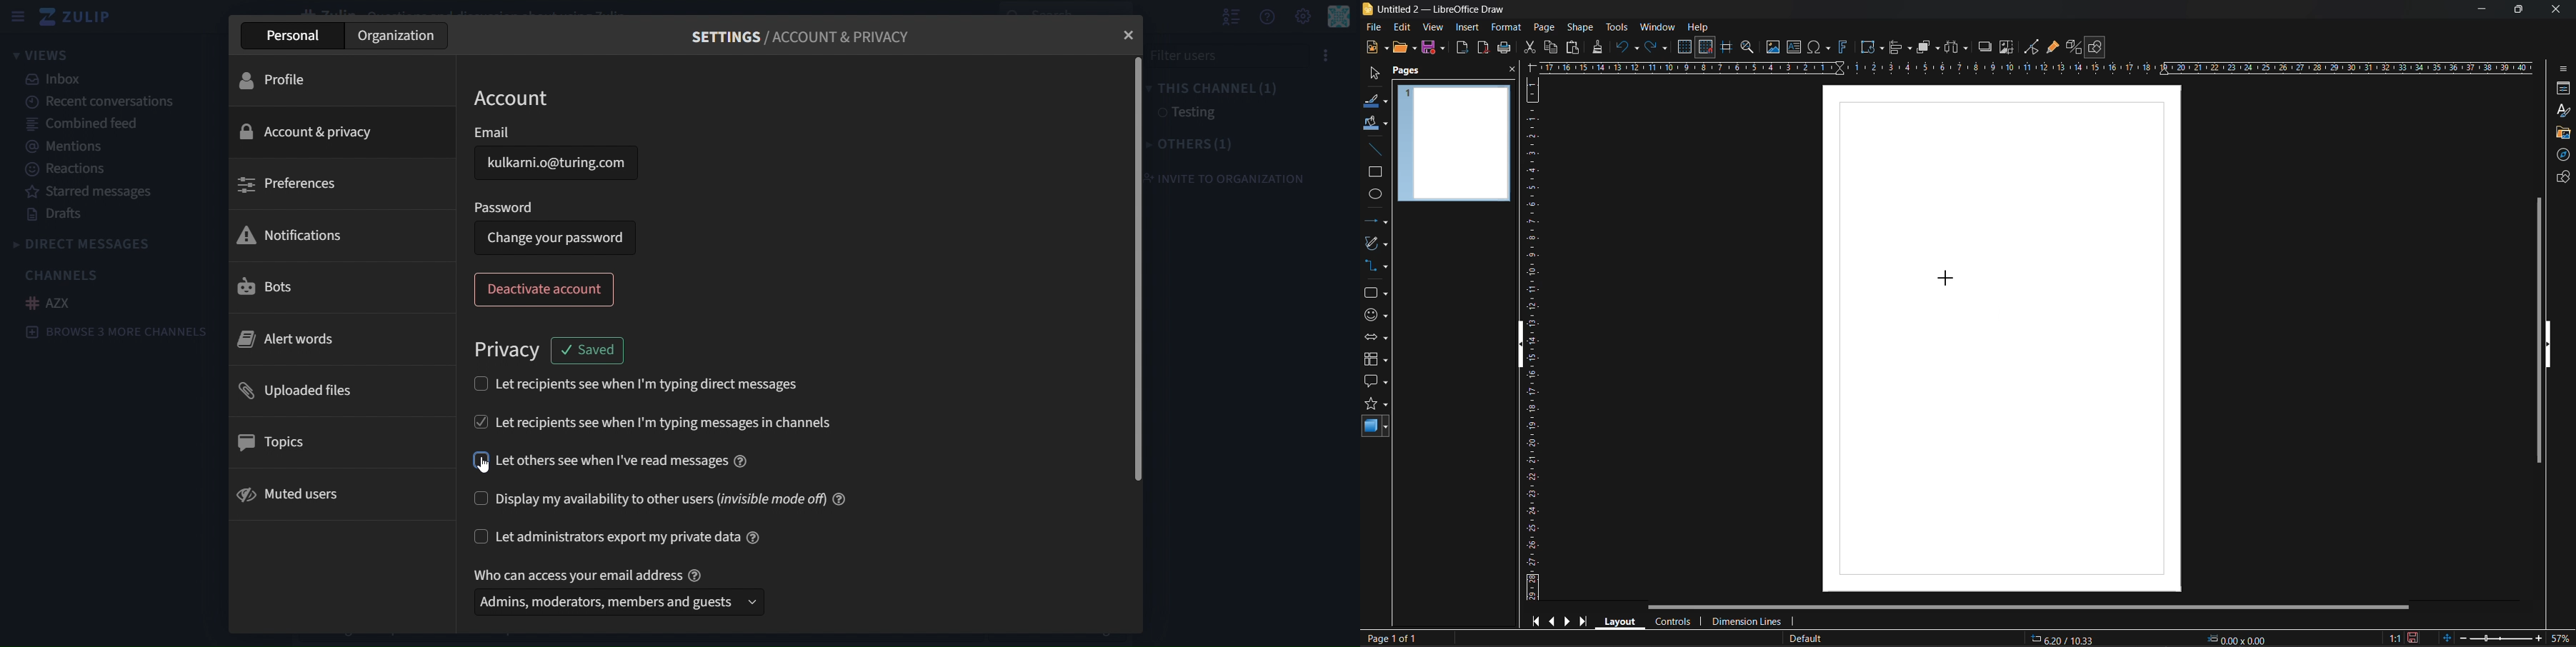 This screenshot has width=2576, height=672. Describe the element at coordinates (2052, 47) in the screenshot. I see `show gluepoint functions` at that location.